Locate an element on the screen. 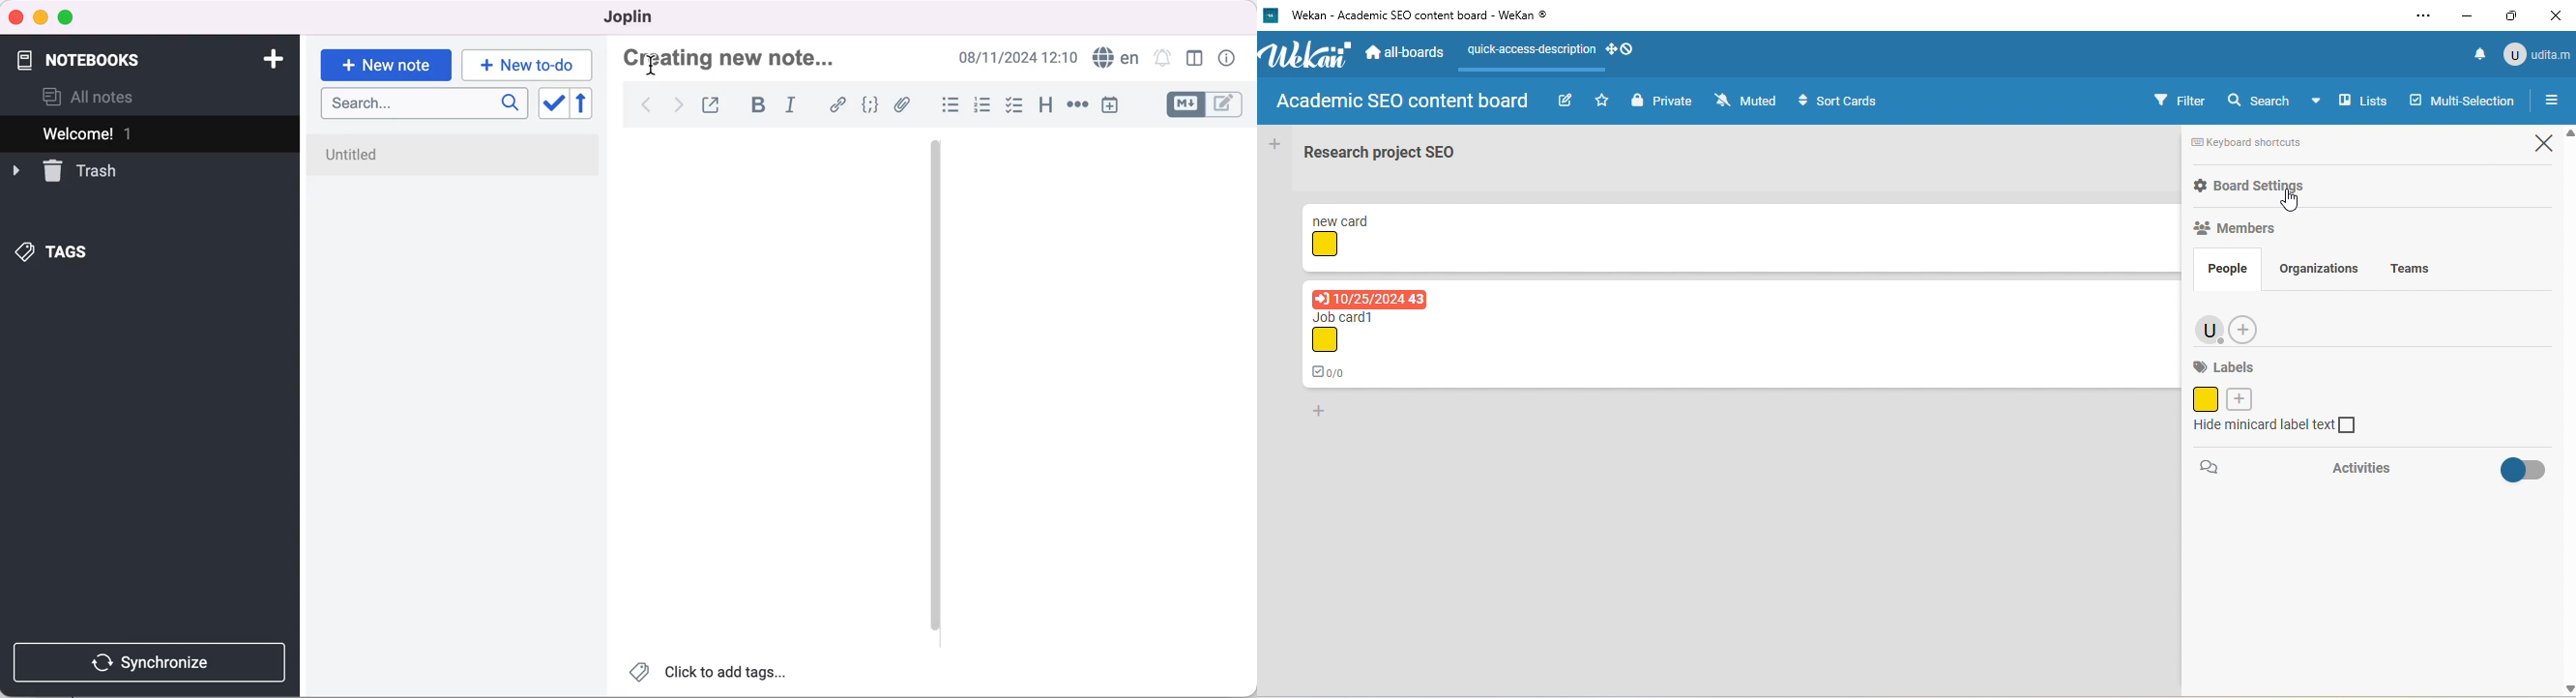  cursor movement is located at coordinates (2292, 204).